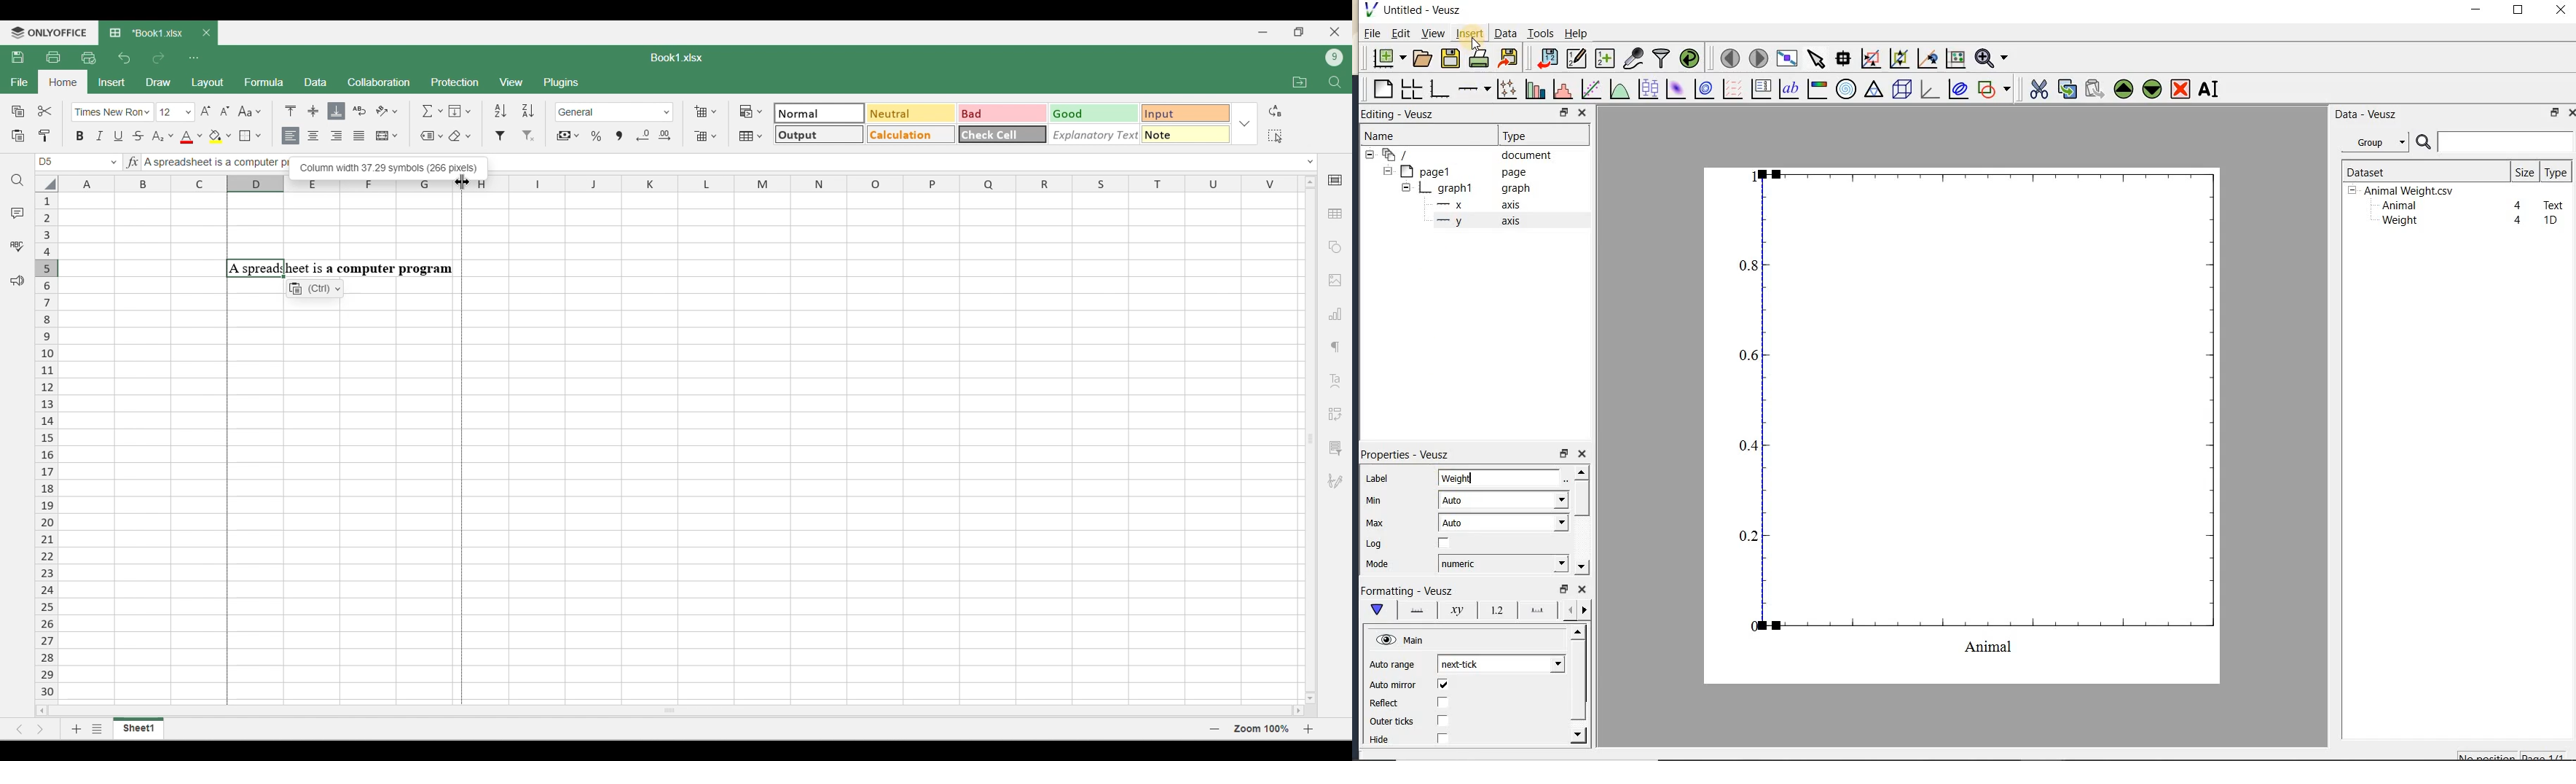  Describe the element at coordinates (19, 82) in the screenshot. I see `File menu` at that location.